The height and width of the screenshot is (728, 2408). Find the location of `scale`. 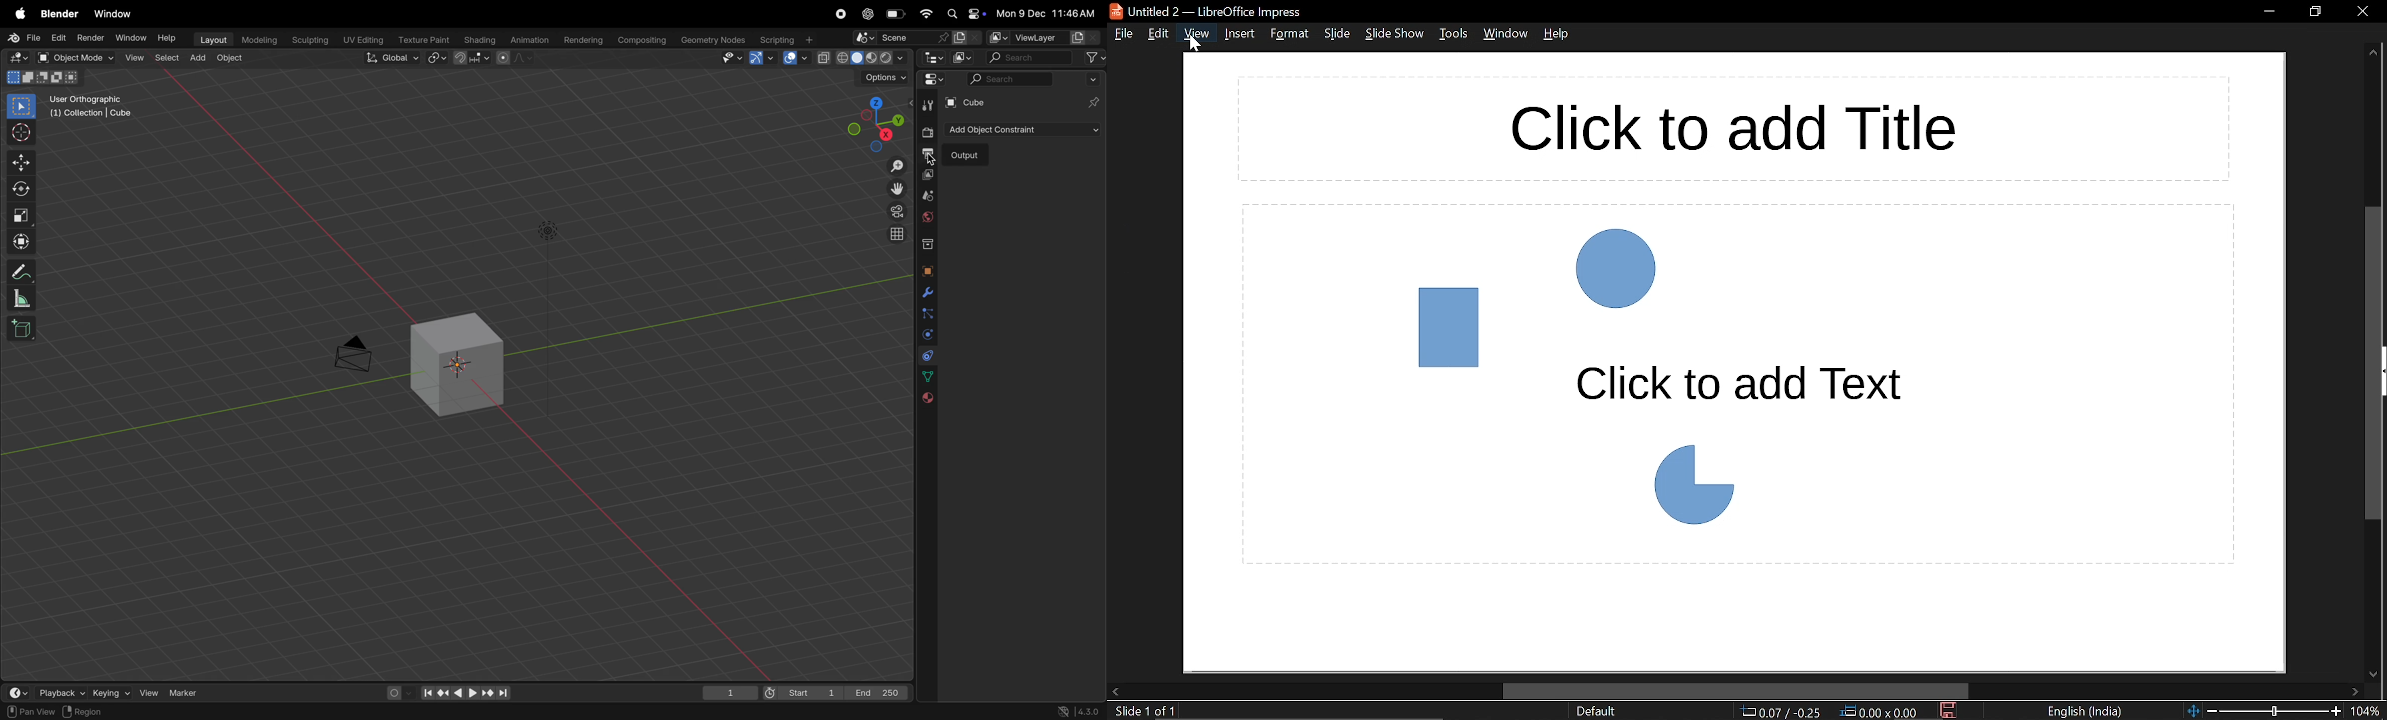

scale is located at coordinates (20, 215).